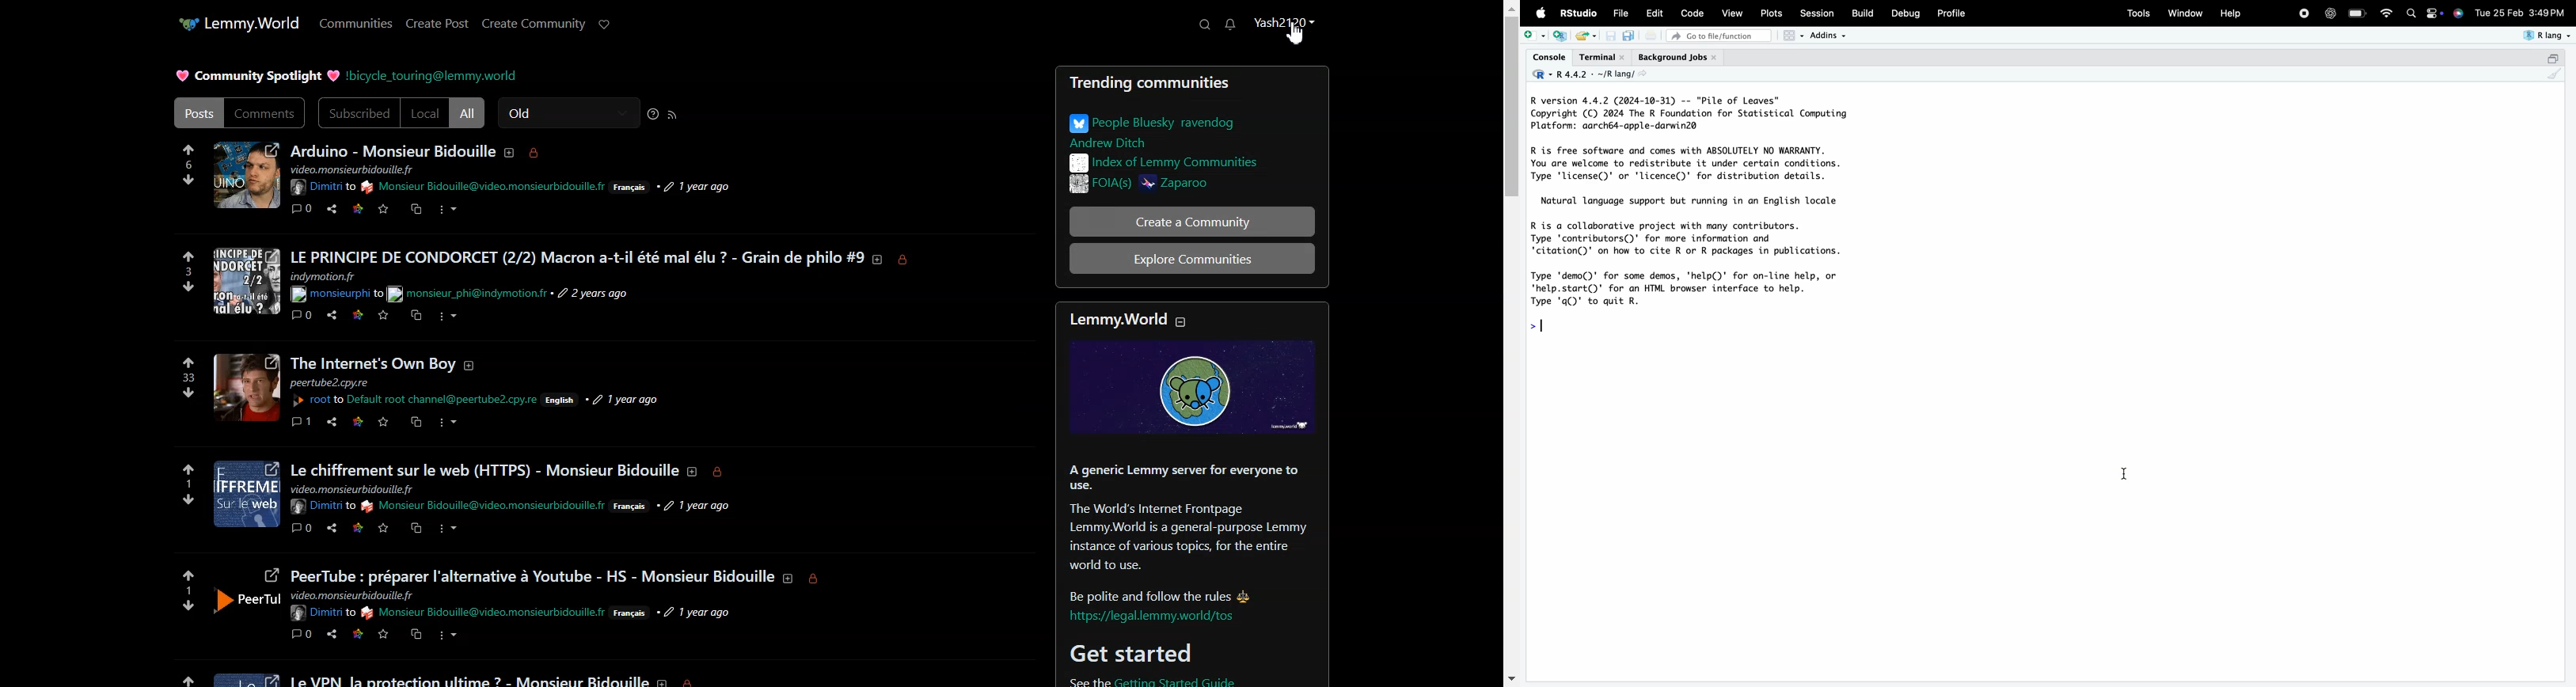  I want to click on stop, so click(2304, 12).